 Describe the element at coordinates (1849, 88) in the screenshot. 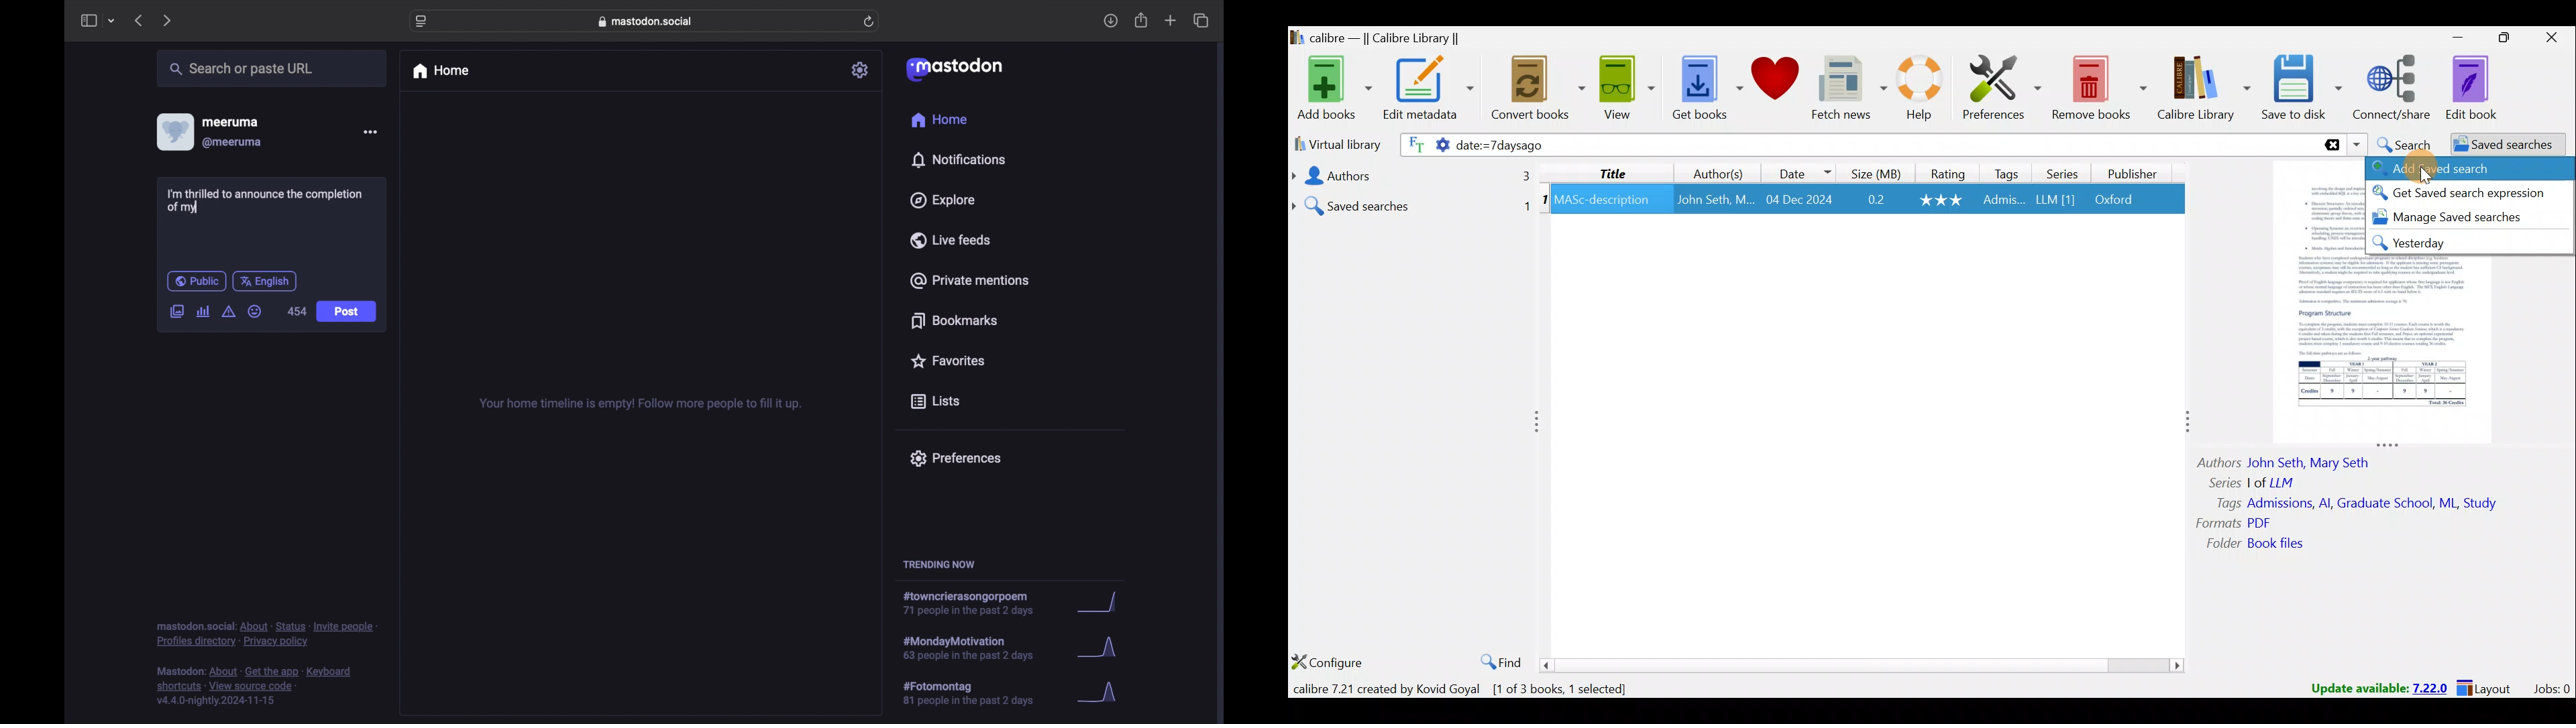

I see `Fetch news` at that location.